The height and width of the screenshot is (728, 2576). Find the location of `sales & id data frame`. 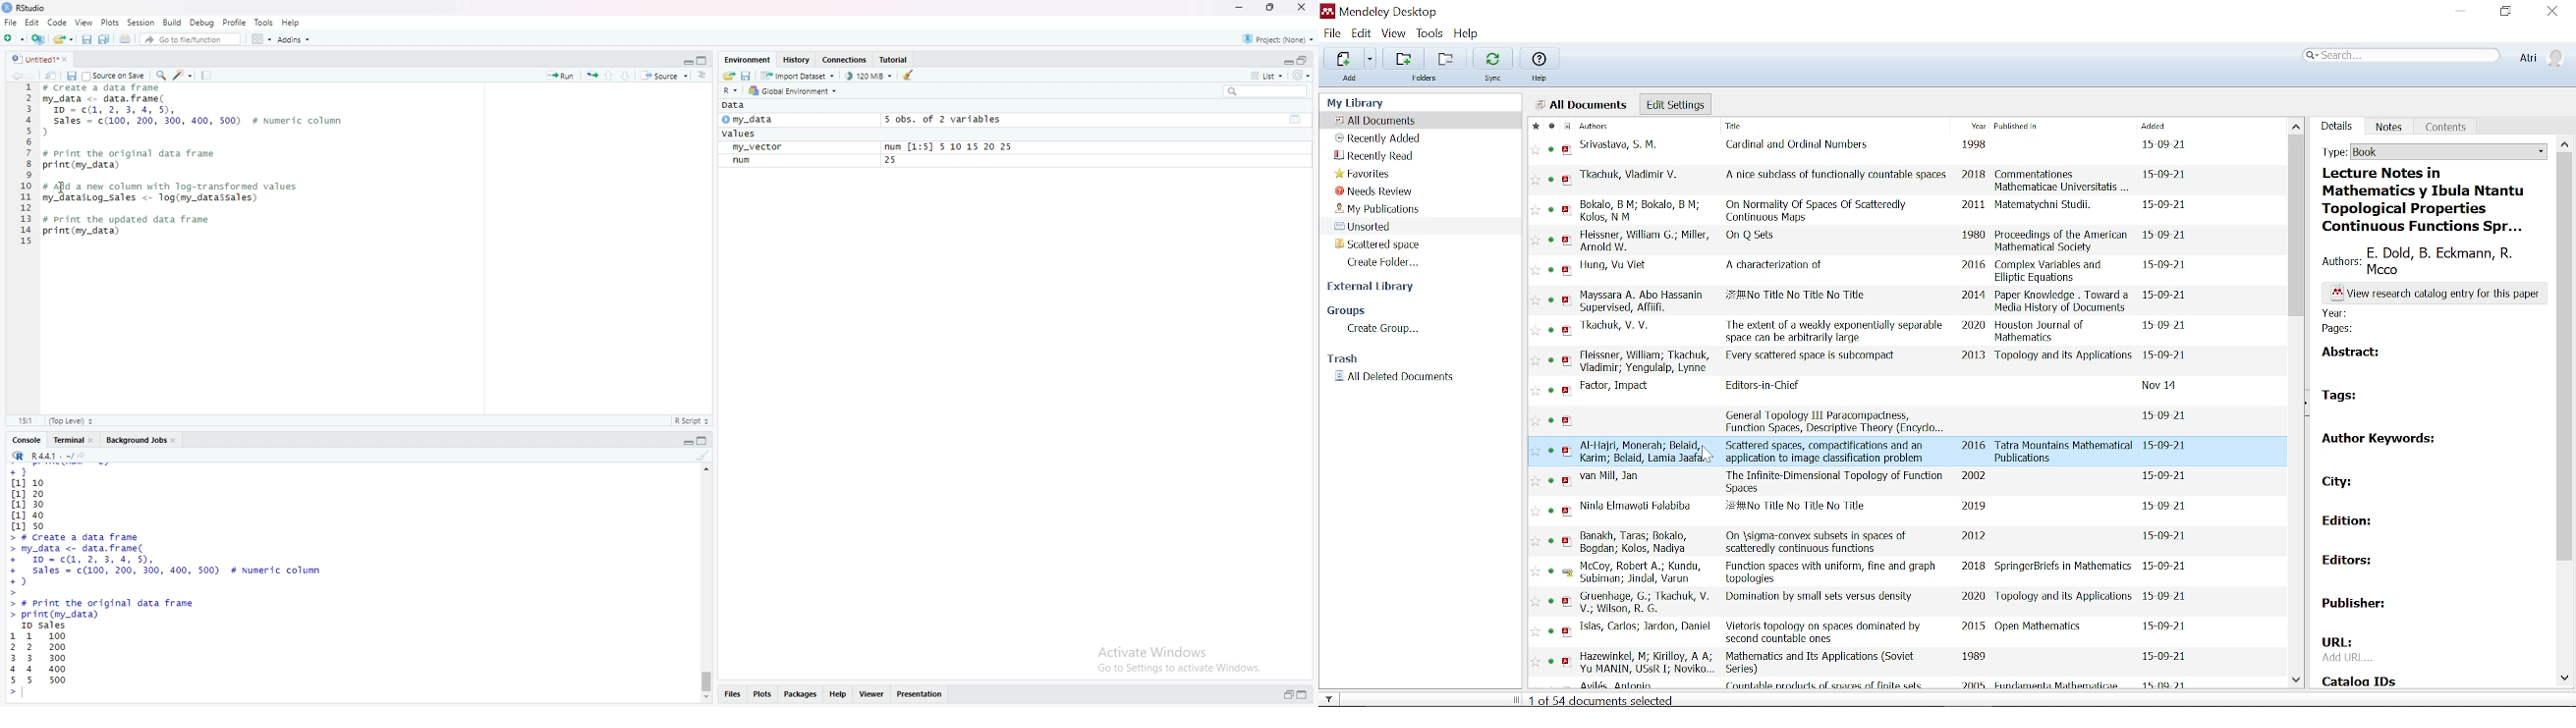

sales & id data frame is located at coordinates (187, 565).